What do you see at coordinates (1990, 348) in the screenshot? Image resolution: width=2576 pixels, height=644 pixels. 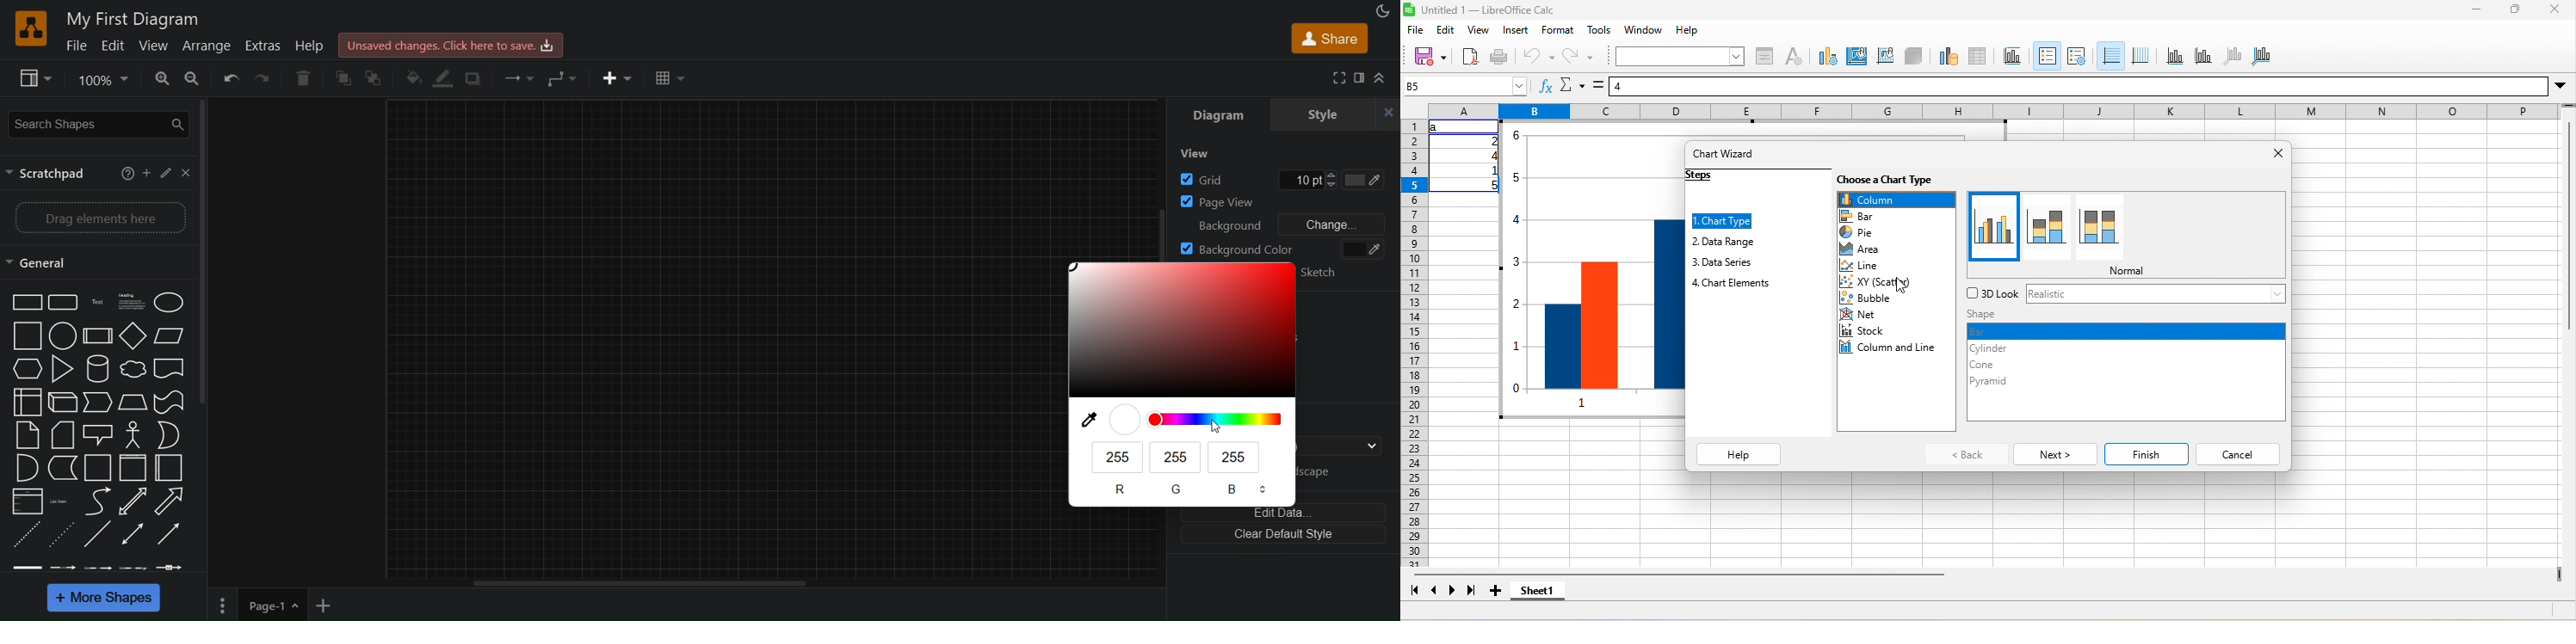 I see `cylinder` at bounding box center [1990, 348].